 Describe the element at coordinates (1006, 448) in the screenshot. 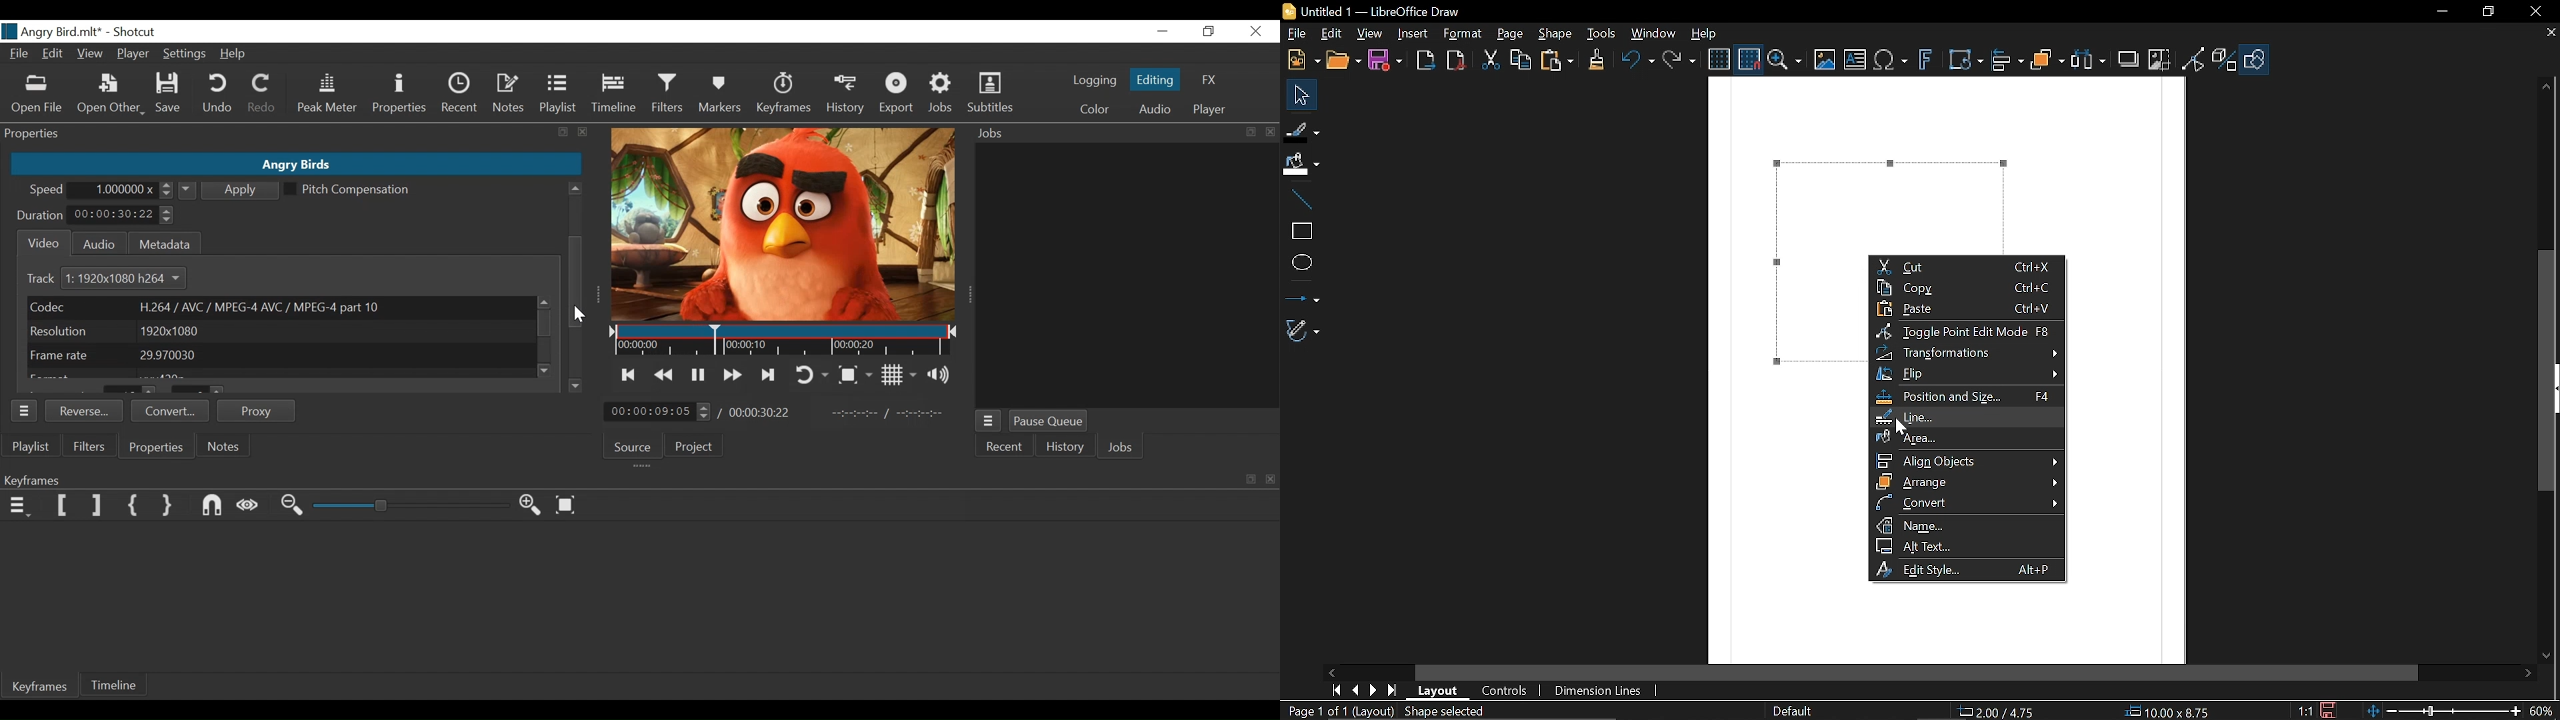

I see `Recent` at that location.